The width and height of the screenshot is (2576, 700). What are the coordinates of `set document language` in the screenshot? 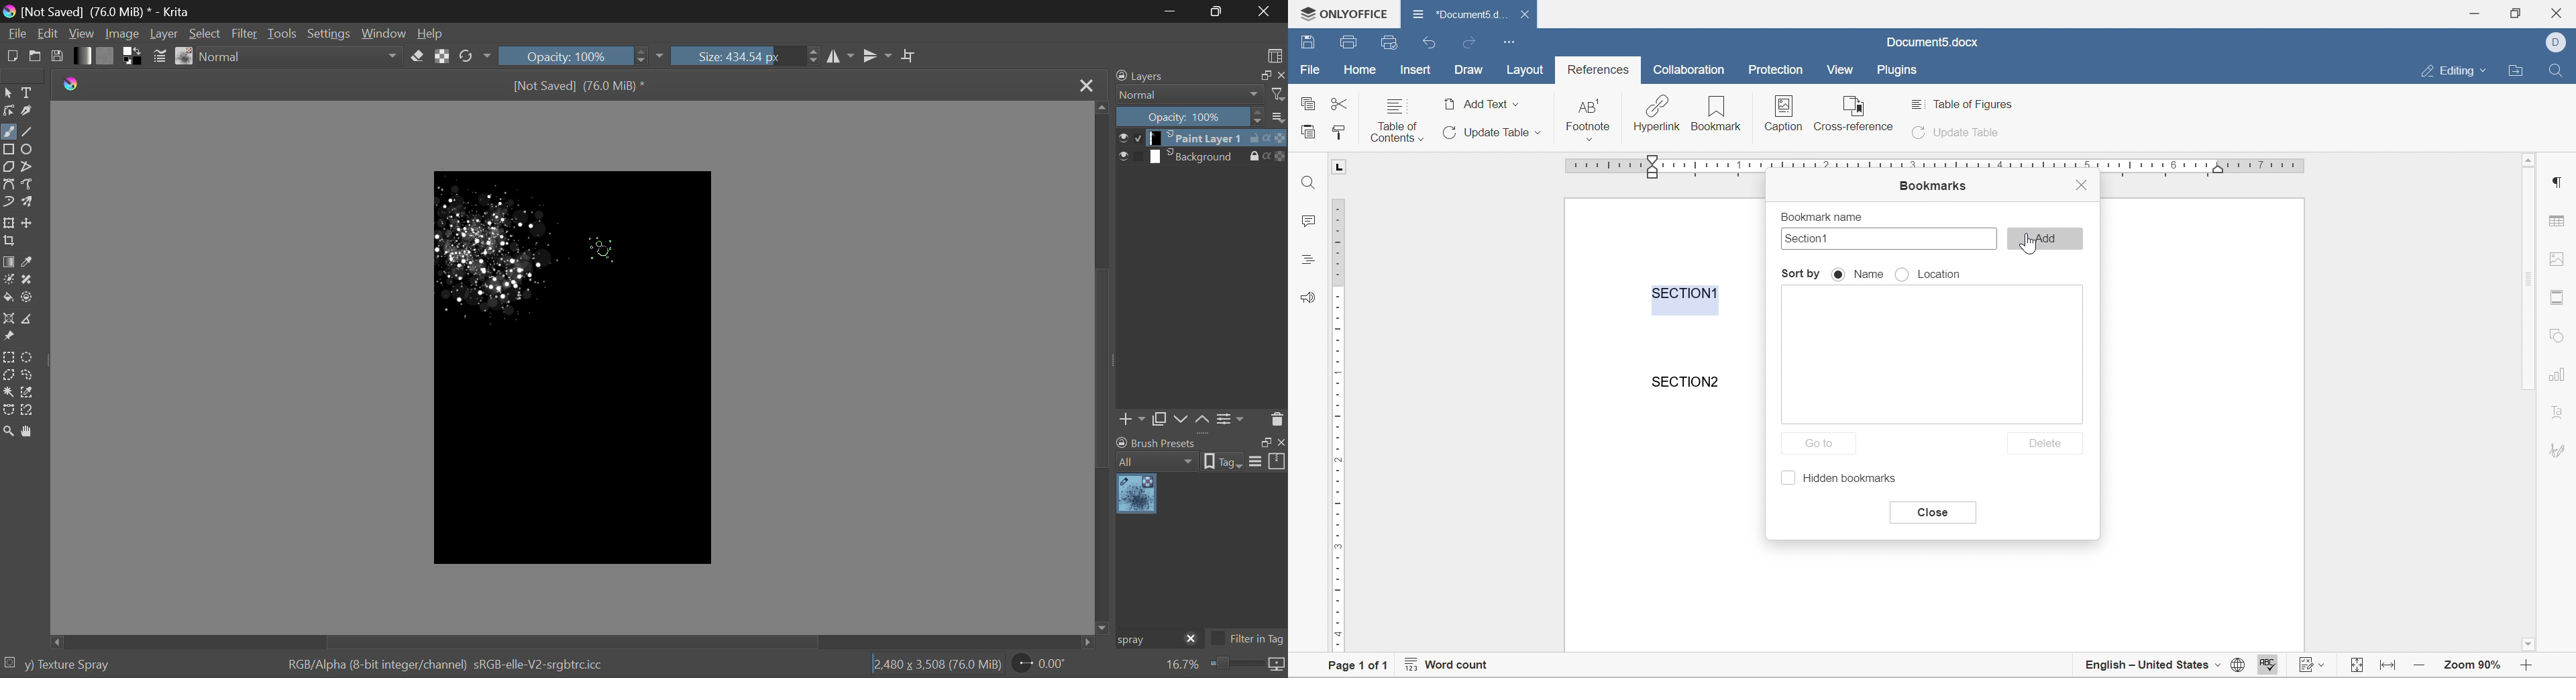 It's located at (2237, 668).